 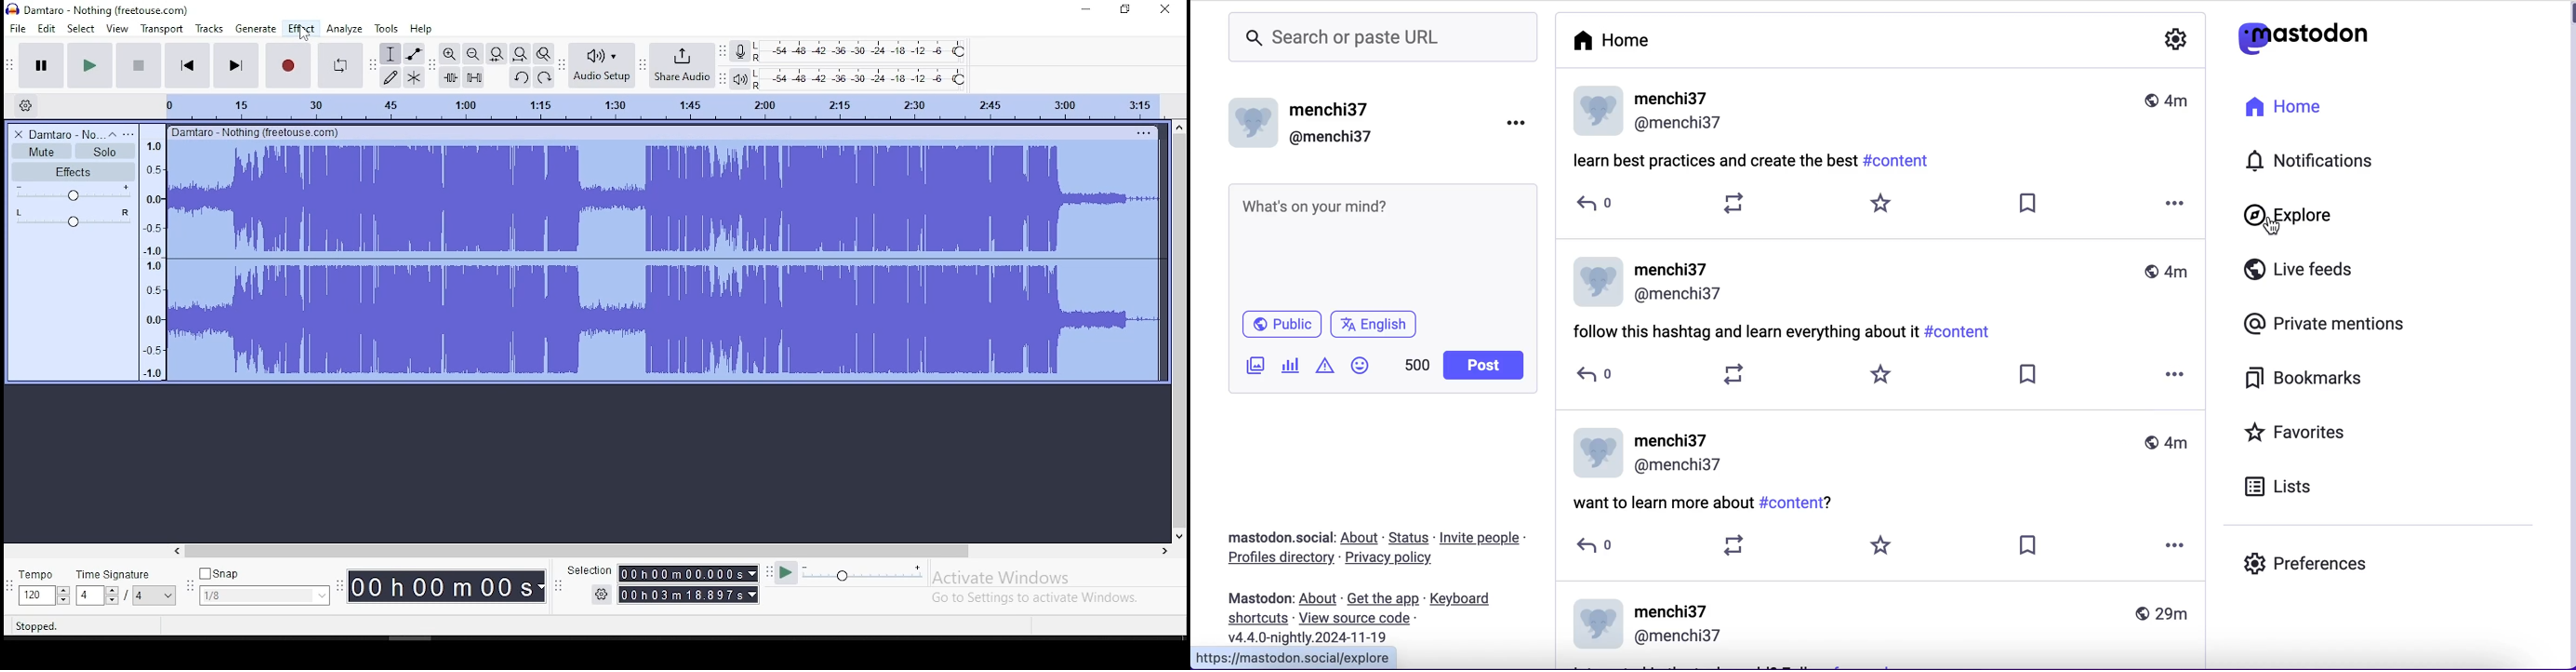 I want to click on generate, so click(x=256, y=30).